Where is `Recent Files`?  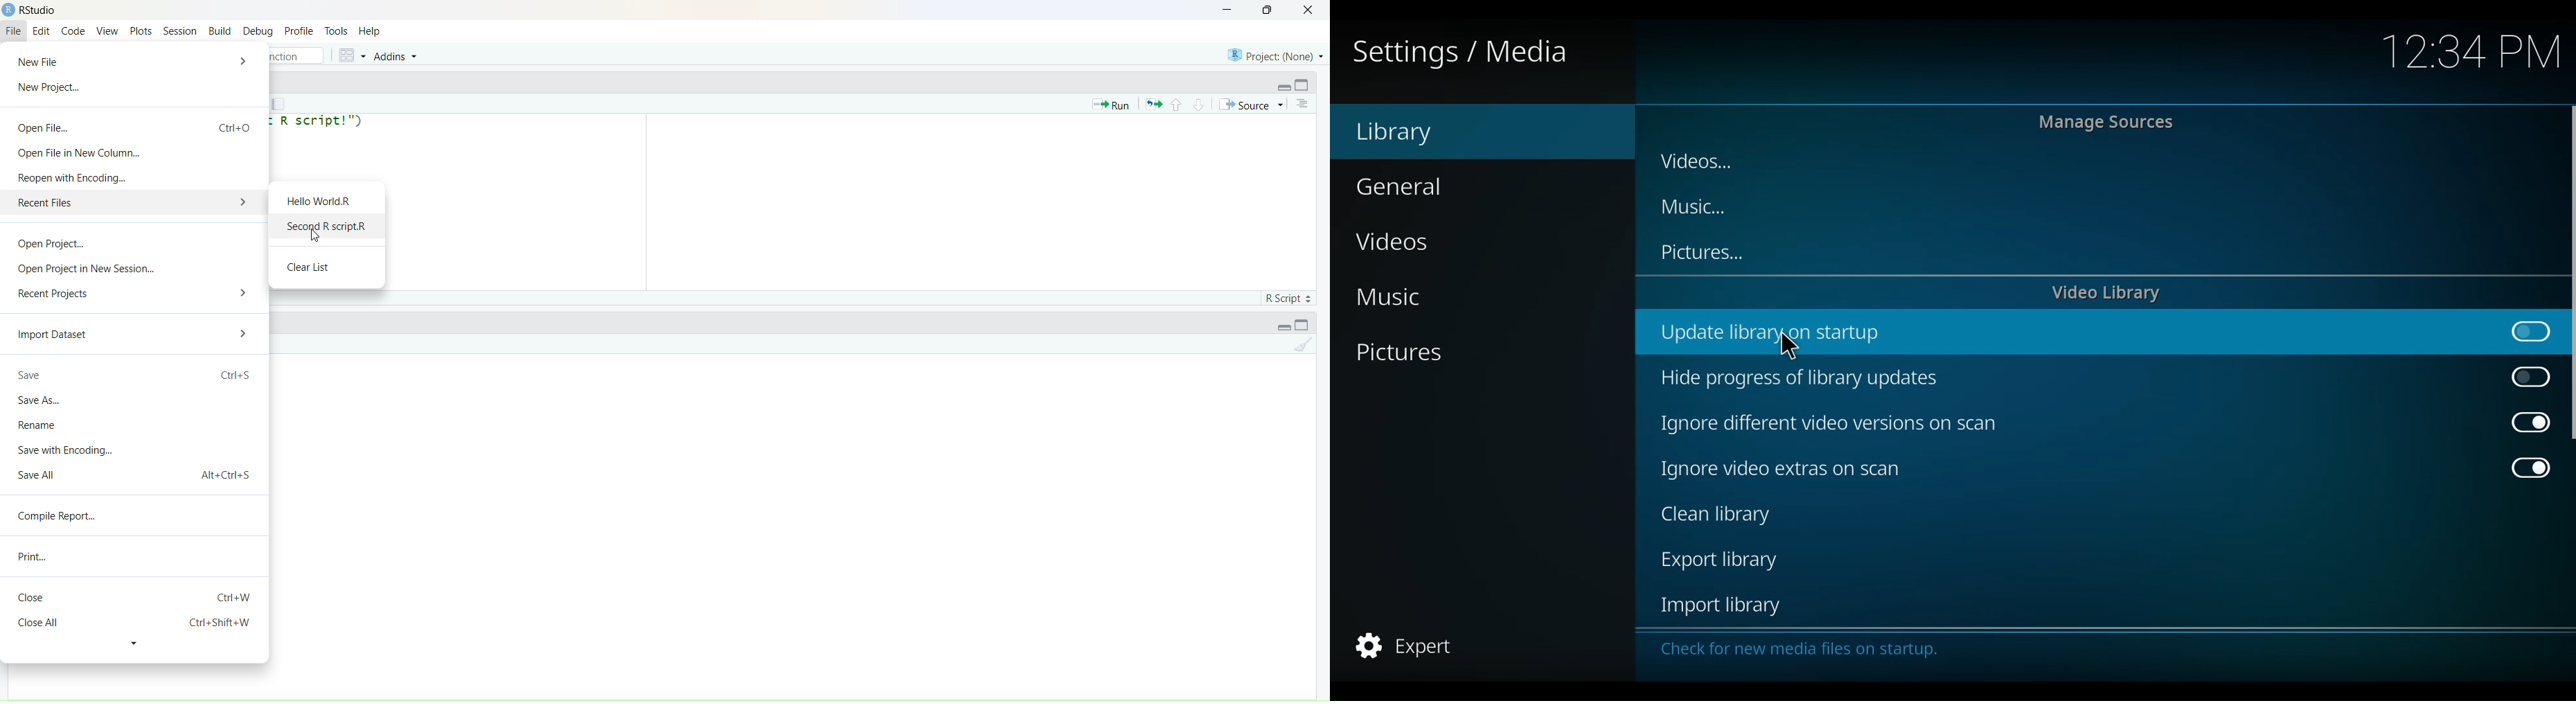
Recent Files is located at coordinates (107, 204).